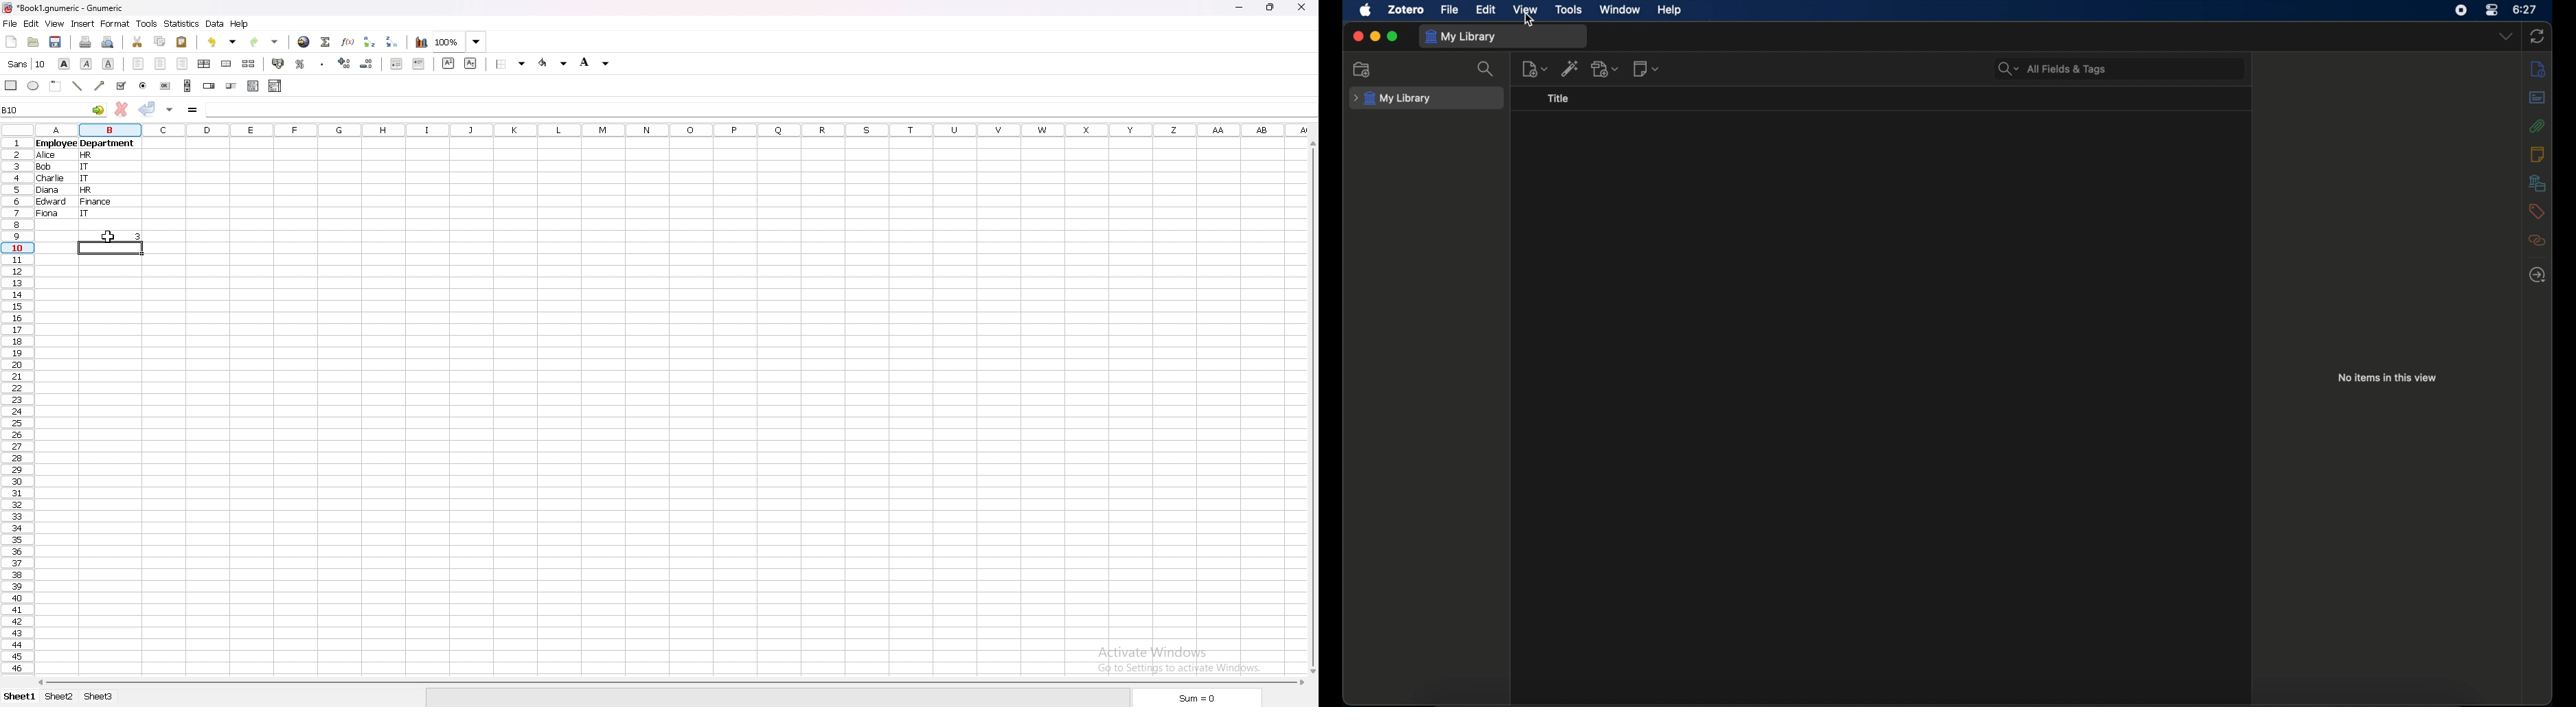  What do you see at coordinates (87, 192) in the screenshot?
I see `HR` at bounding box center [87, 192].